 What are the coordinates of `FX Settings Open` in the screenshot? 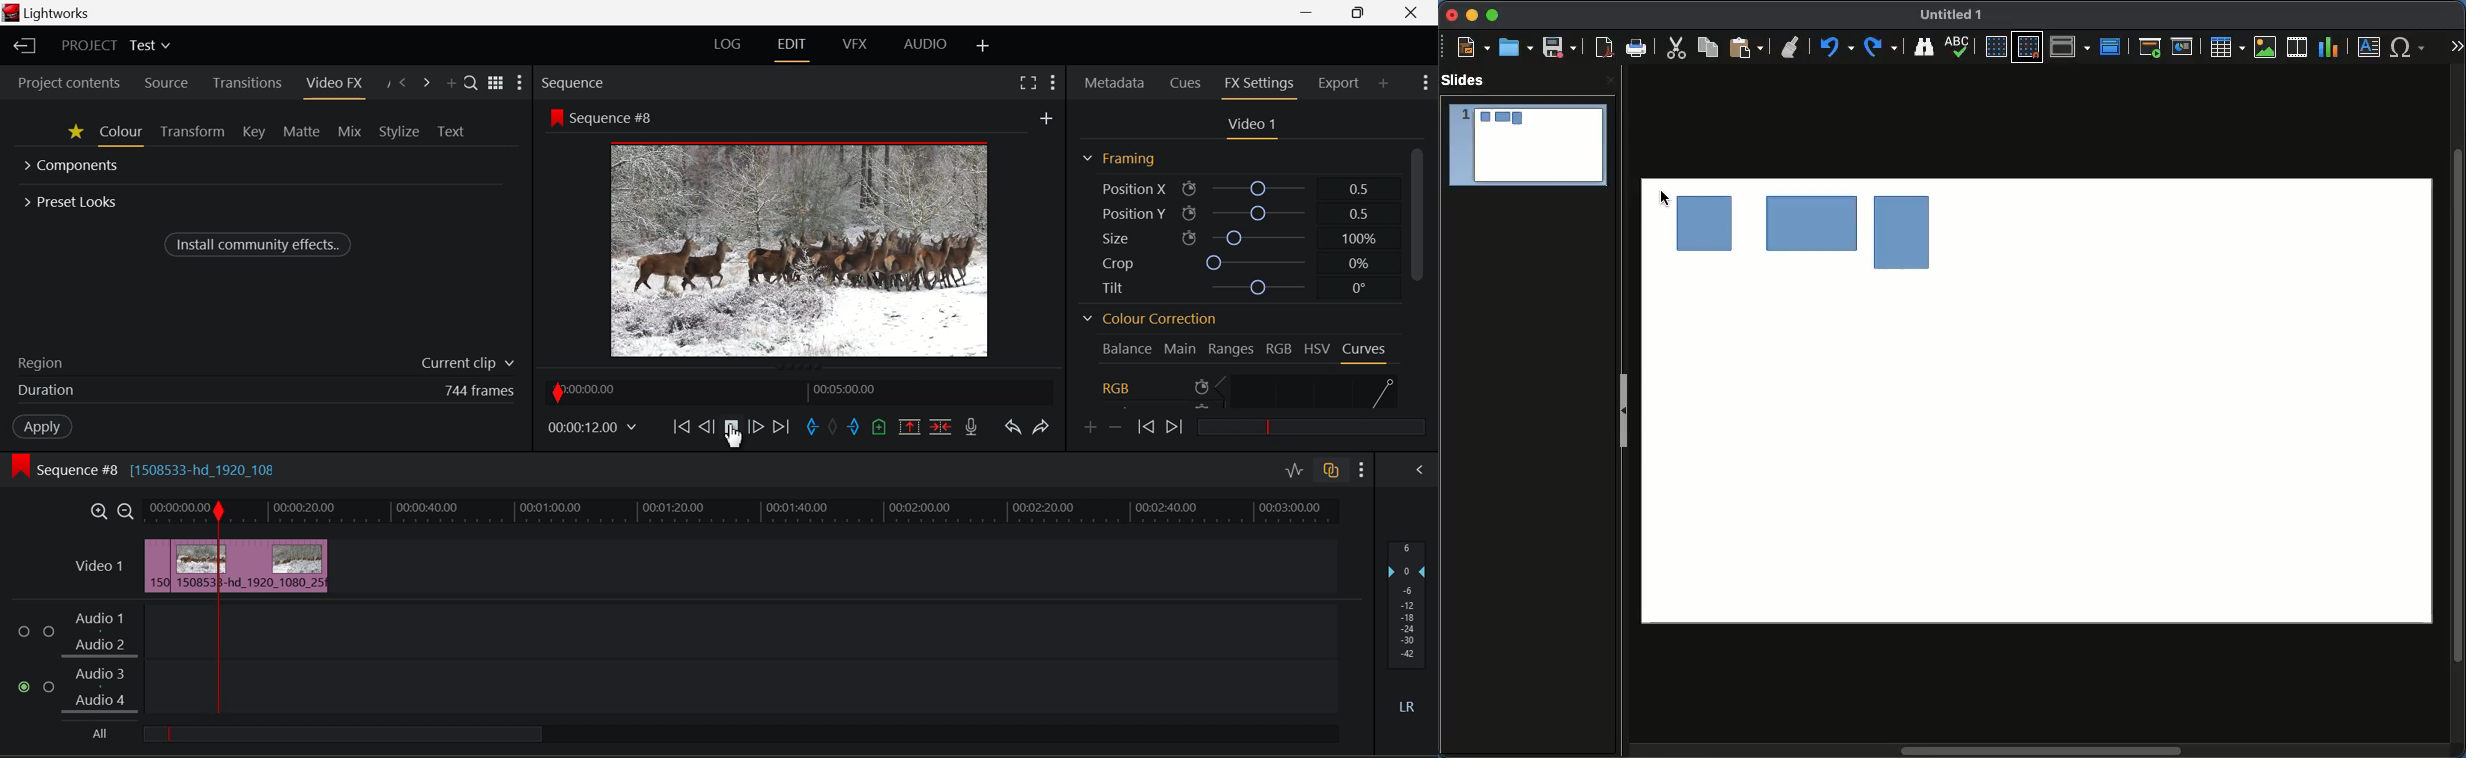 It's located at (1259, 85).